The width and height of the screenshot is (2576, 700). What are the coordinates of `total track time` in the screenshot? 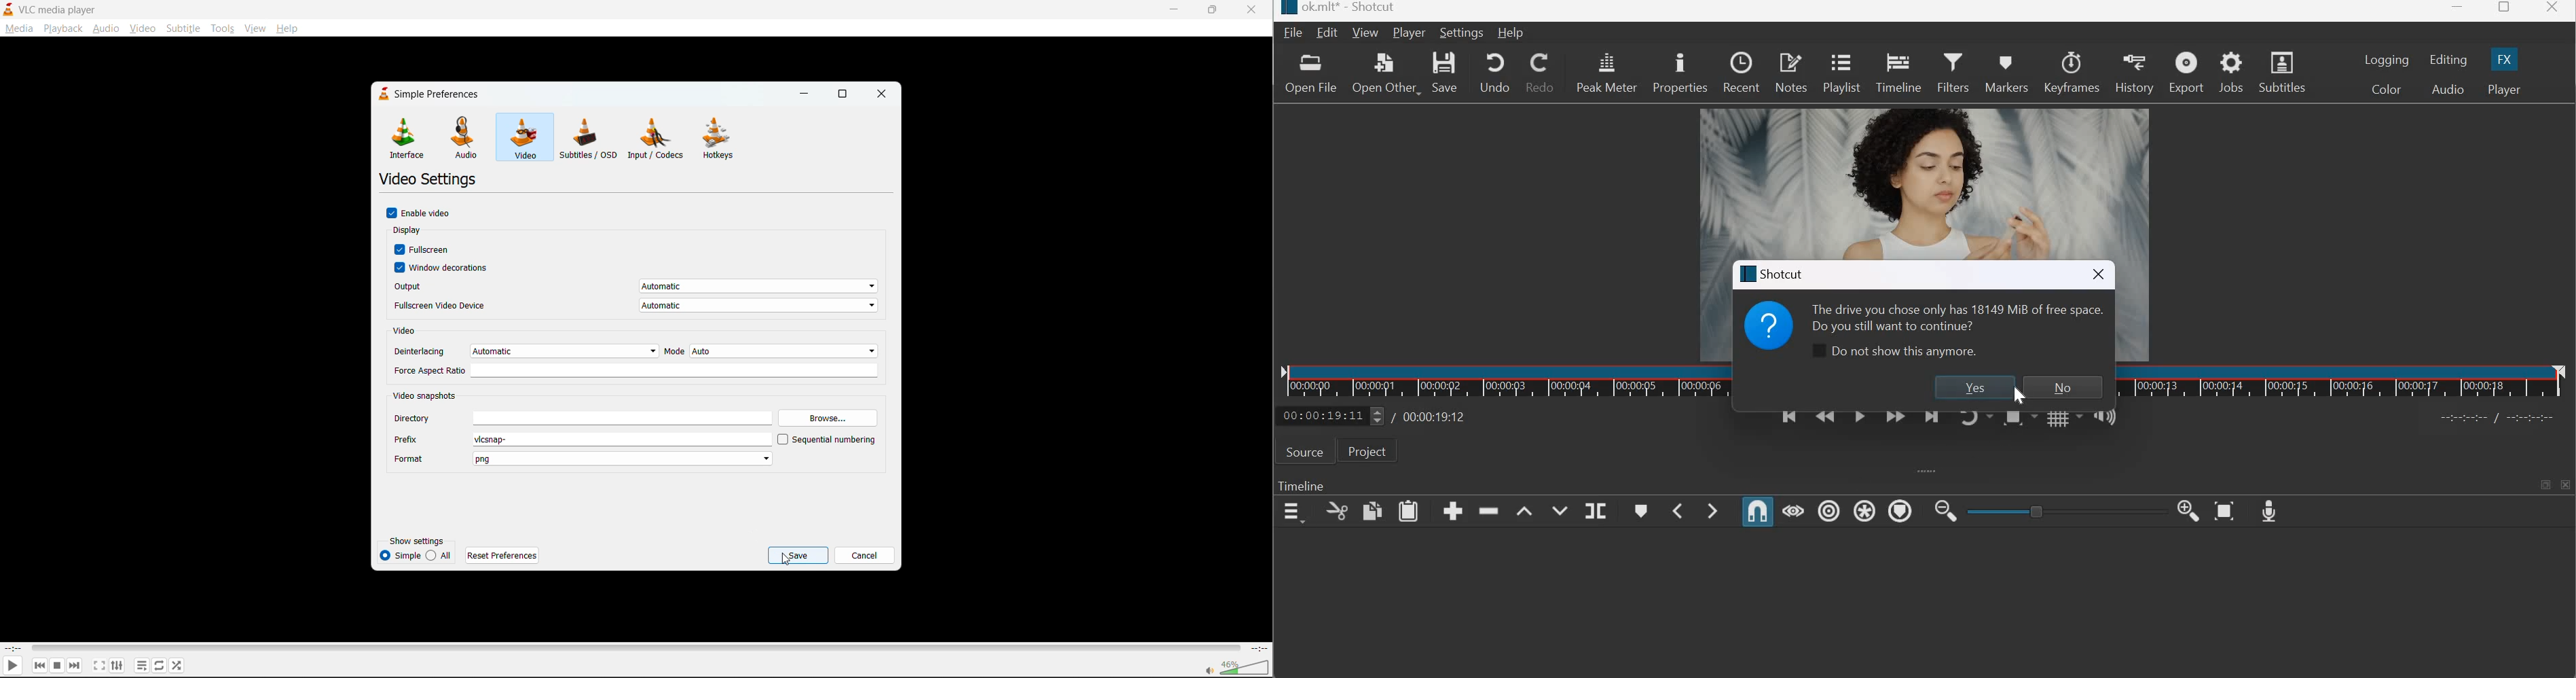 It's located at (1258, 647).